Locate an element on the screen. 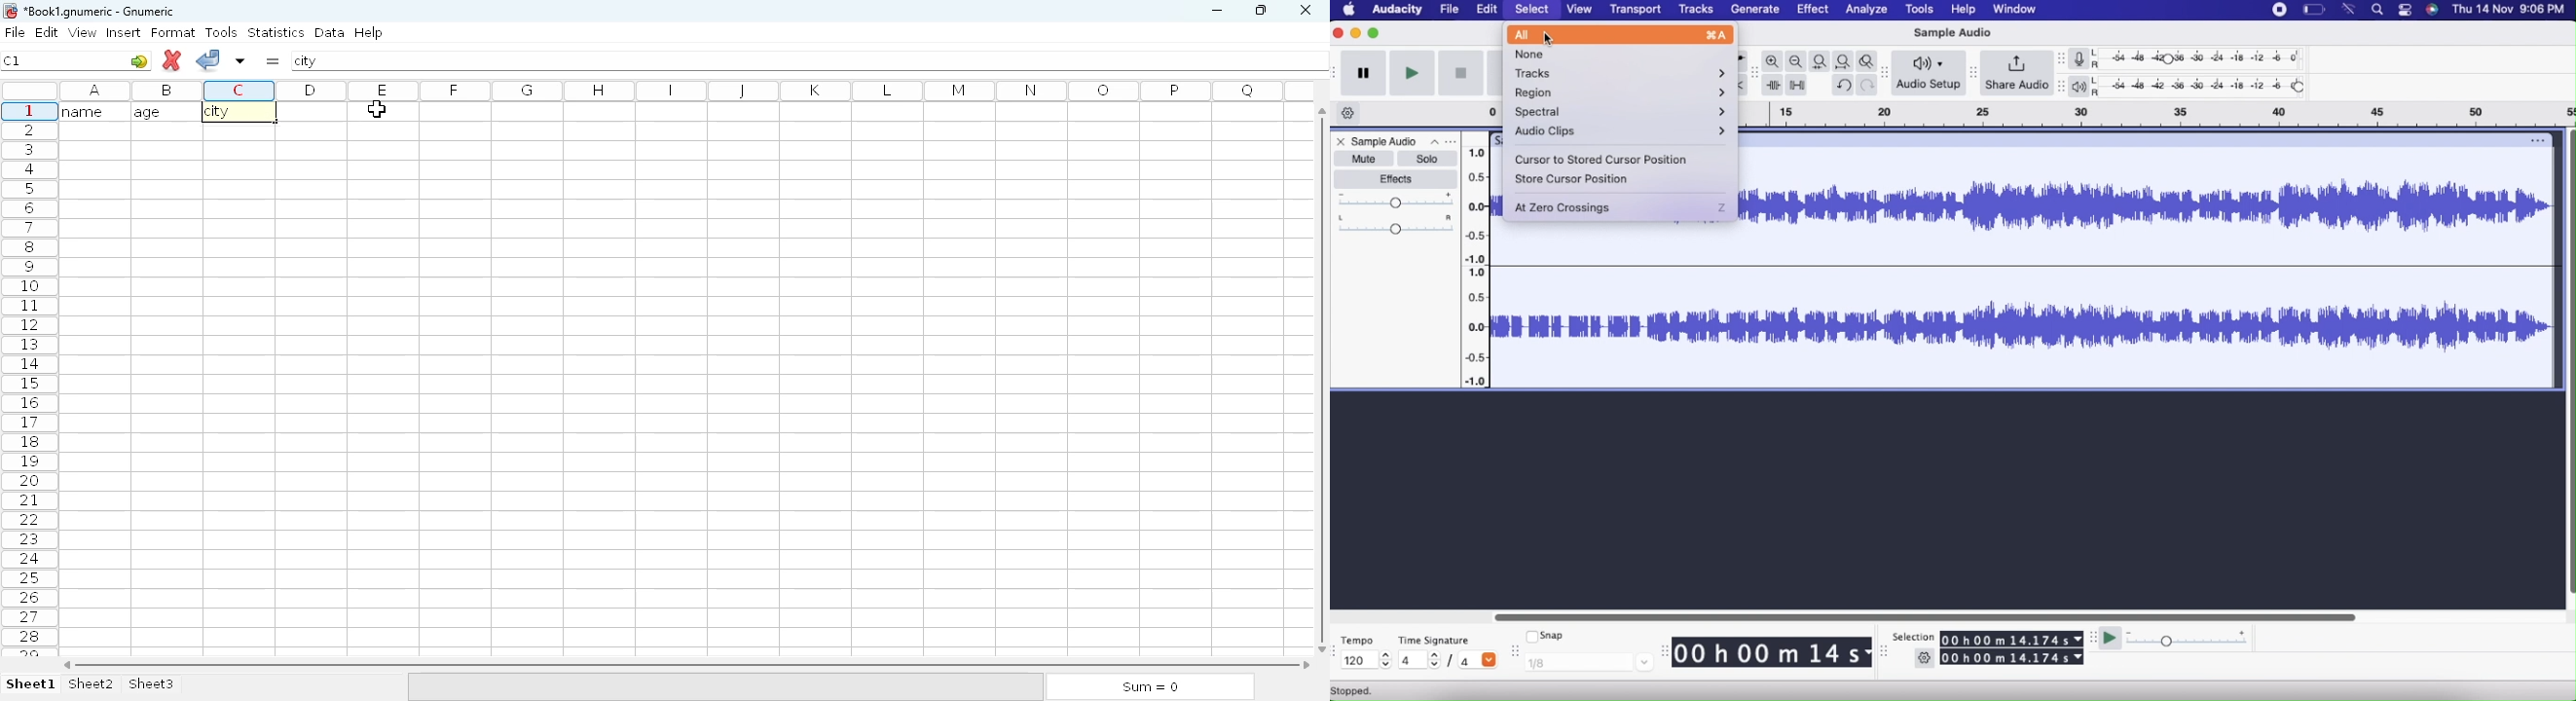  1/8 is located at coordinates (1589, 665).